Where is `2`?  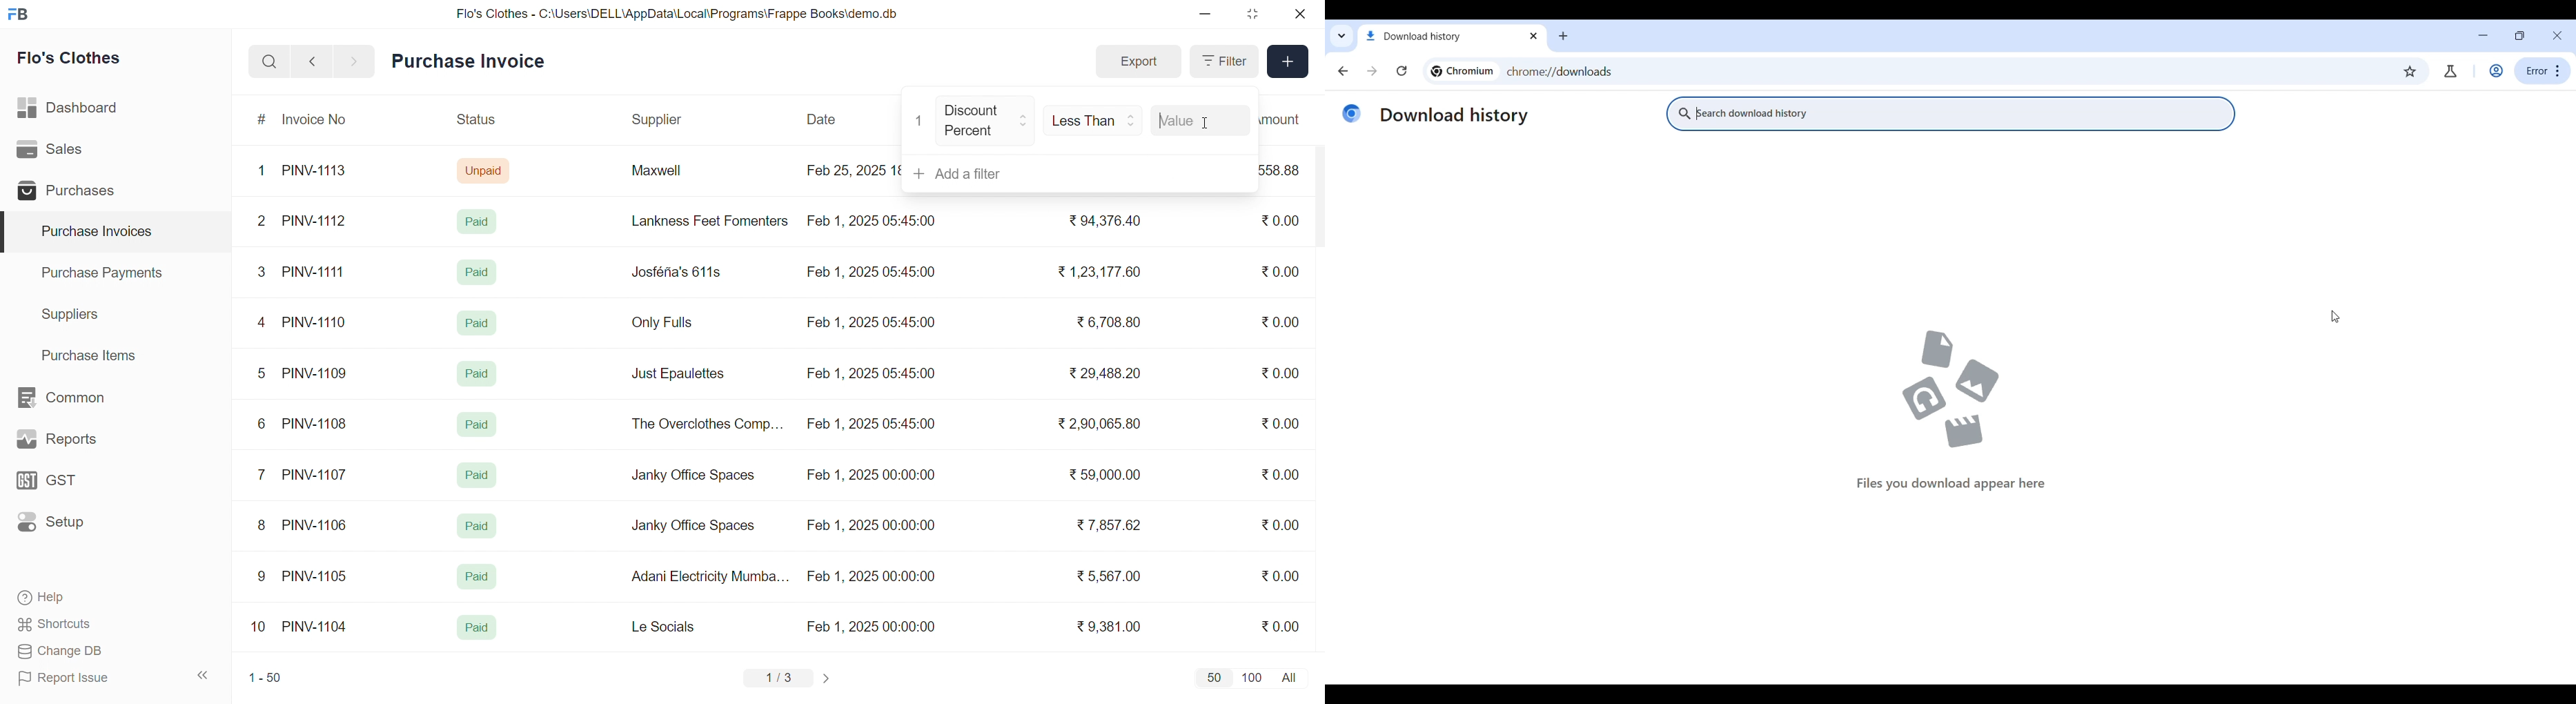 2 is located at coordinates (264, 223).